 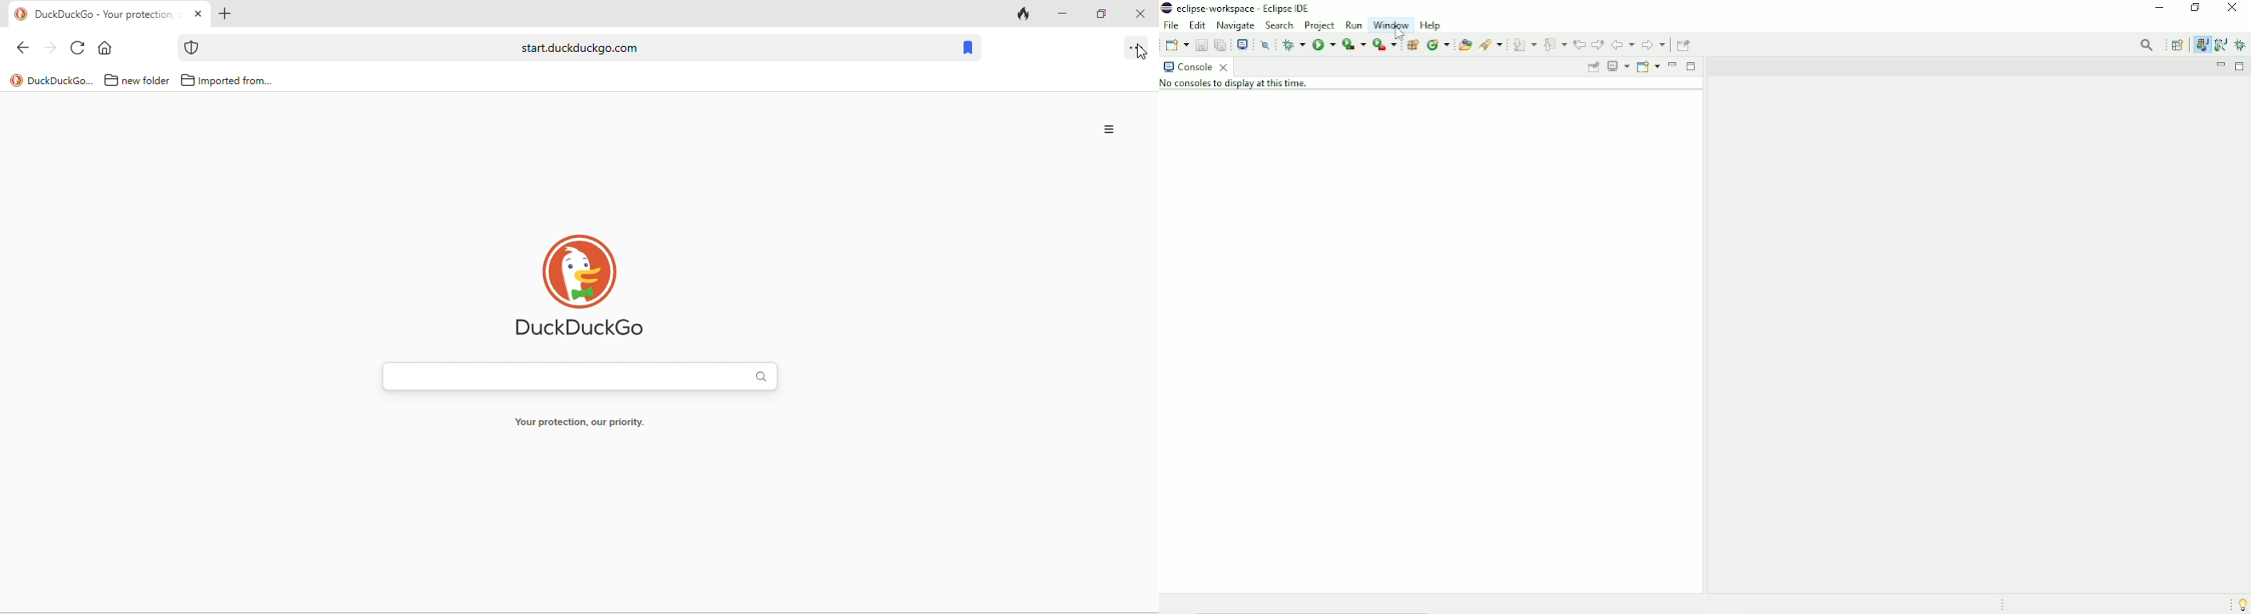 What do you see at coordinates (1219, 44) in the screenshot?
I see `Save all` at bounding box center [1219, 44].